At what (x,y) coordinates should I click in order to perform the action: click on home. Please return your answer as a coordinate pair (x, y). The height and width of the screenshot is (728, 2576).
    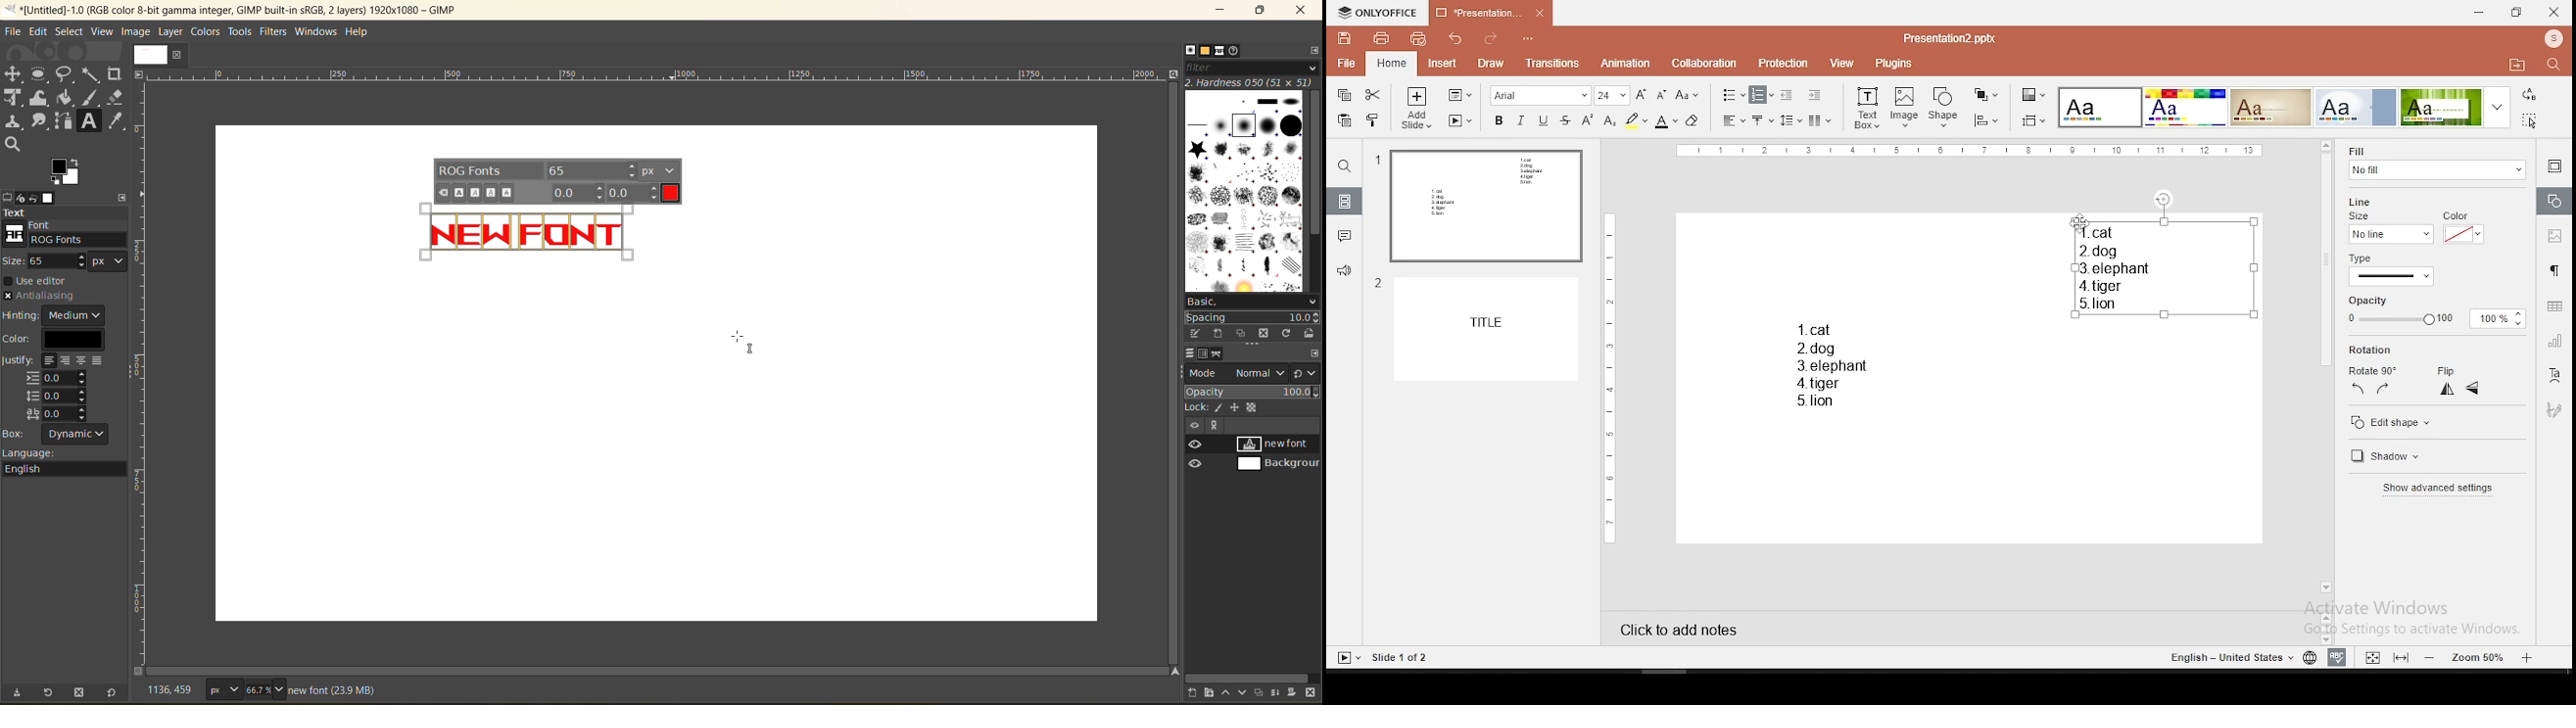
    Looking at the image, I should click on (1393, 63).